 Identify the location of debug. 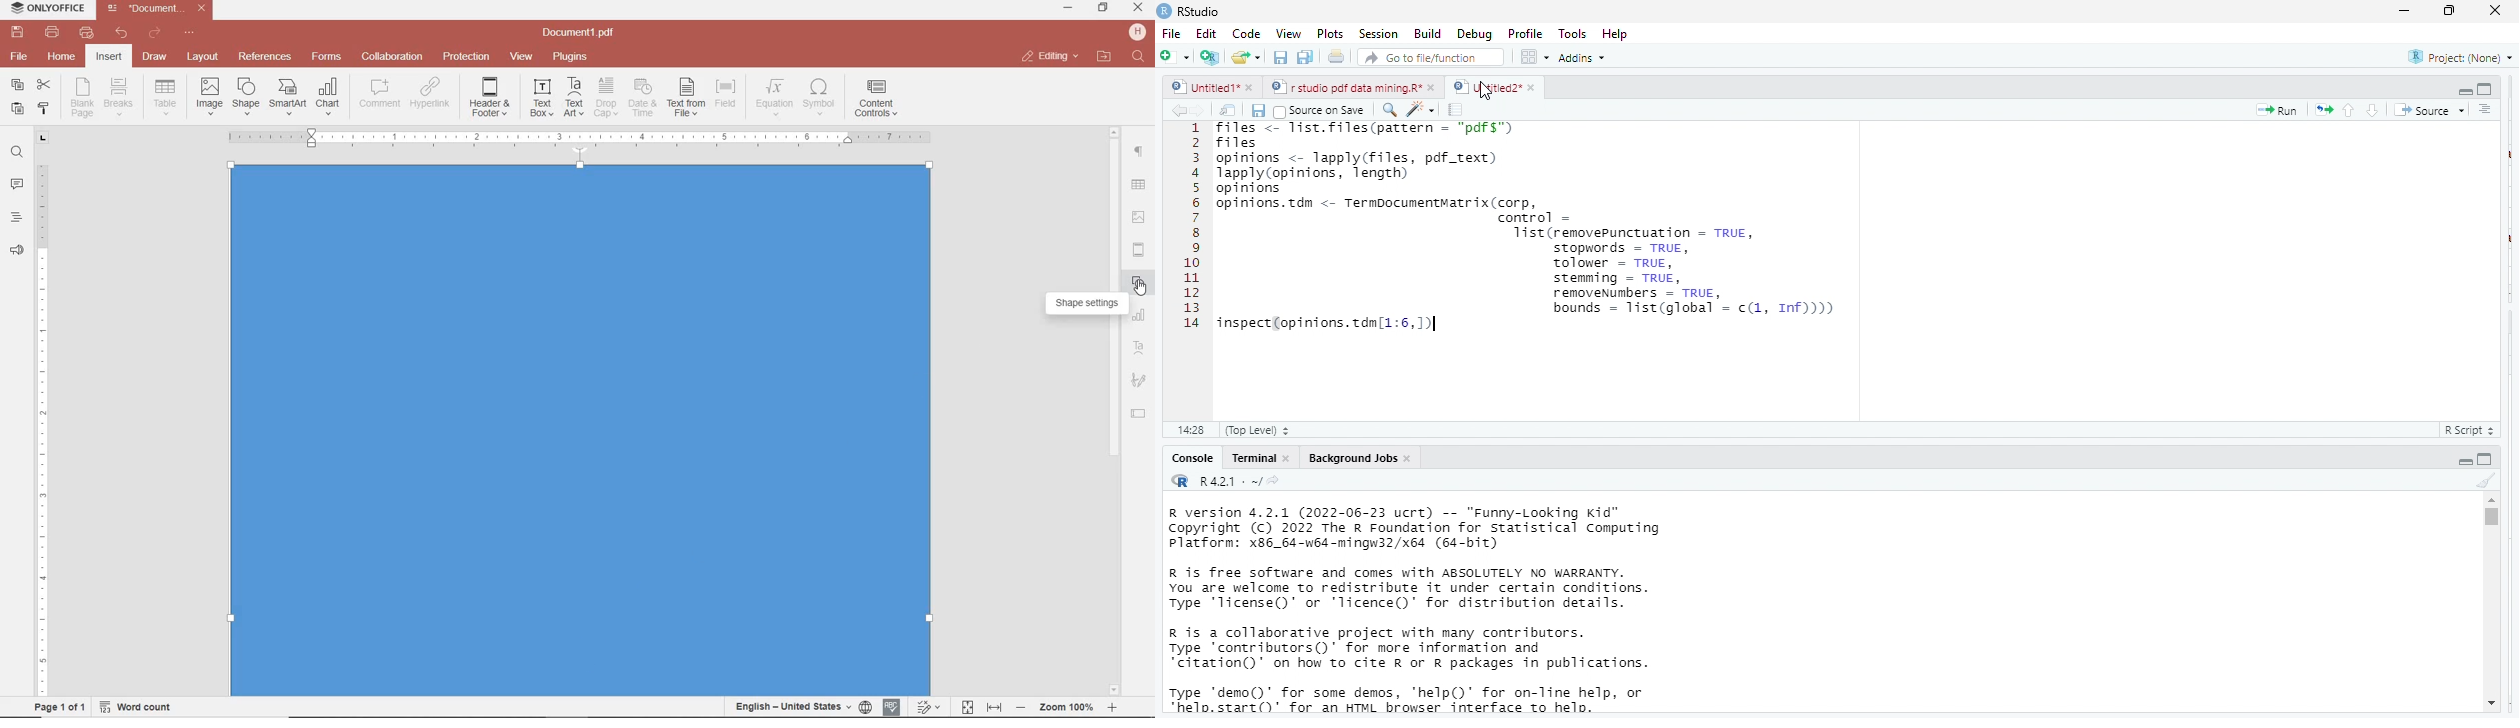
(1472, 33).